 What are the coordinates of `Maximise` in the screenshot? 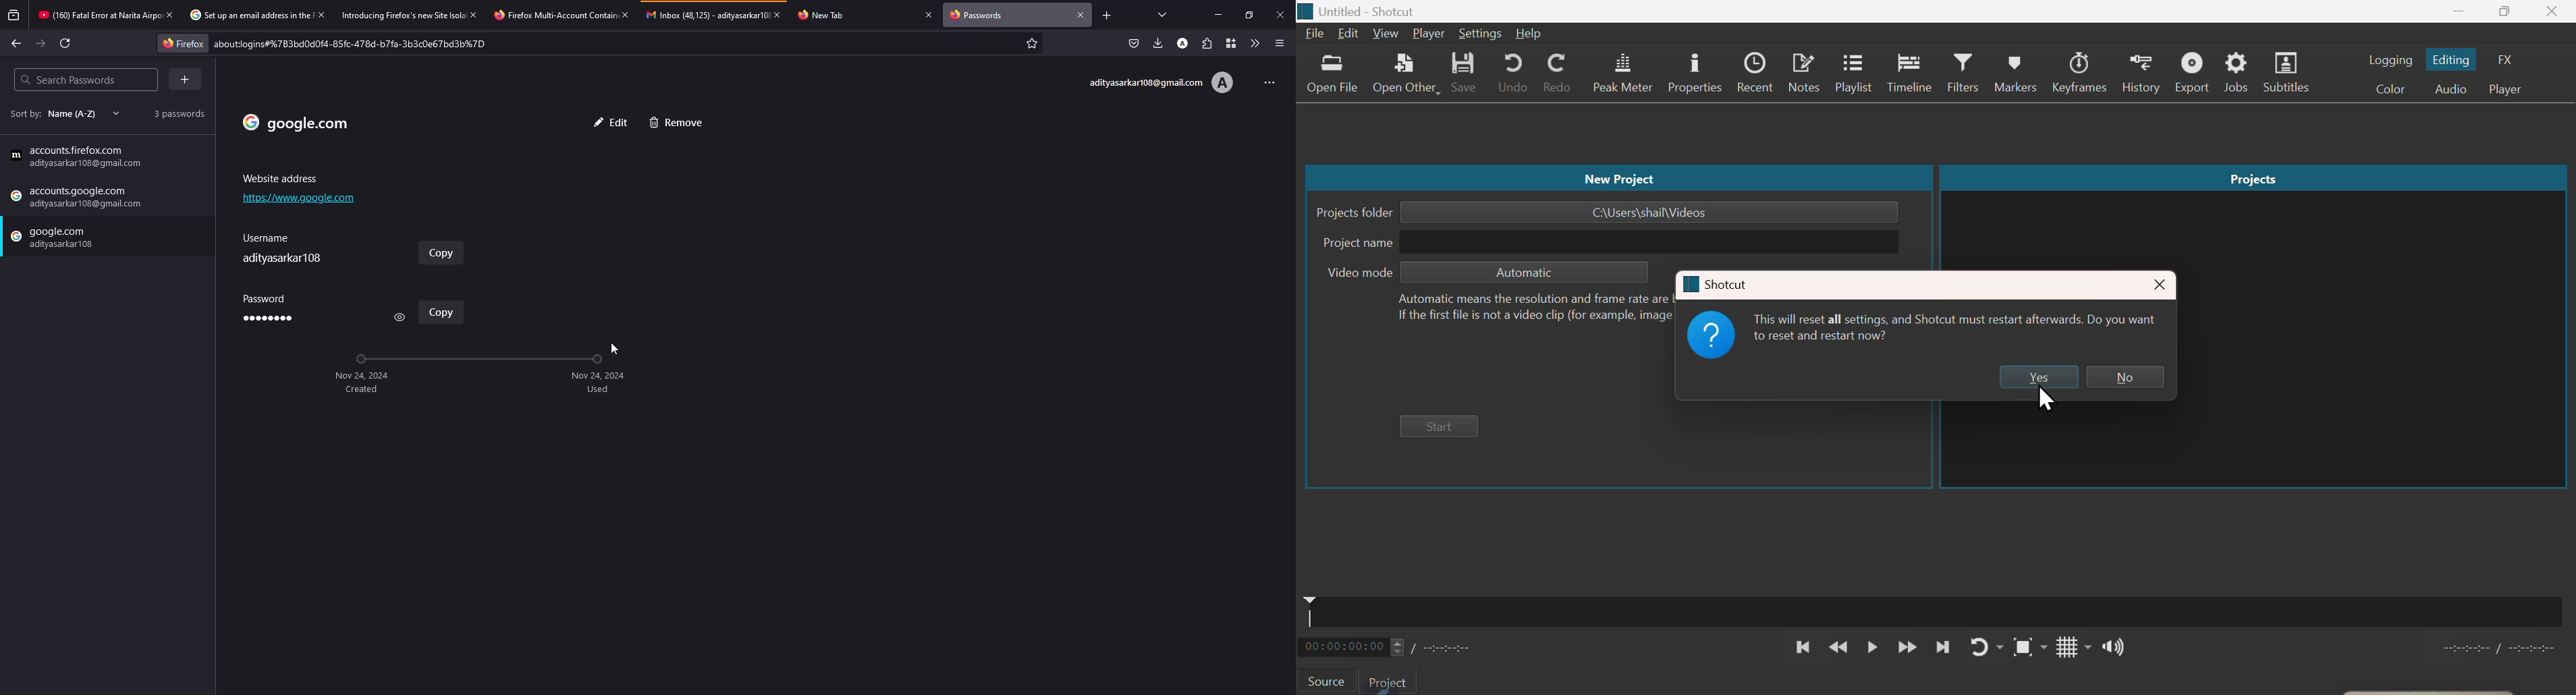 It's located at (2506, 12).